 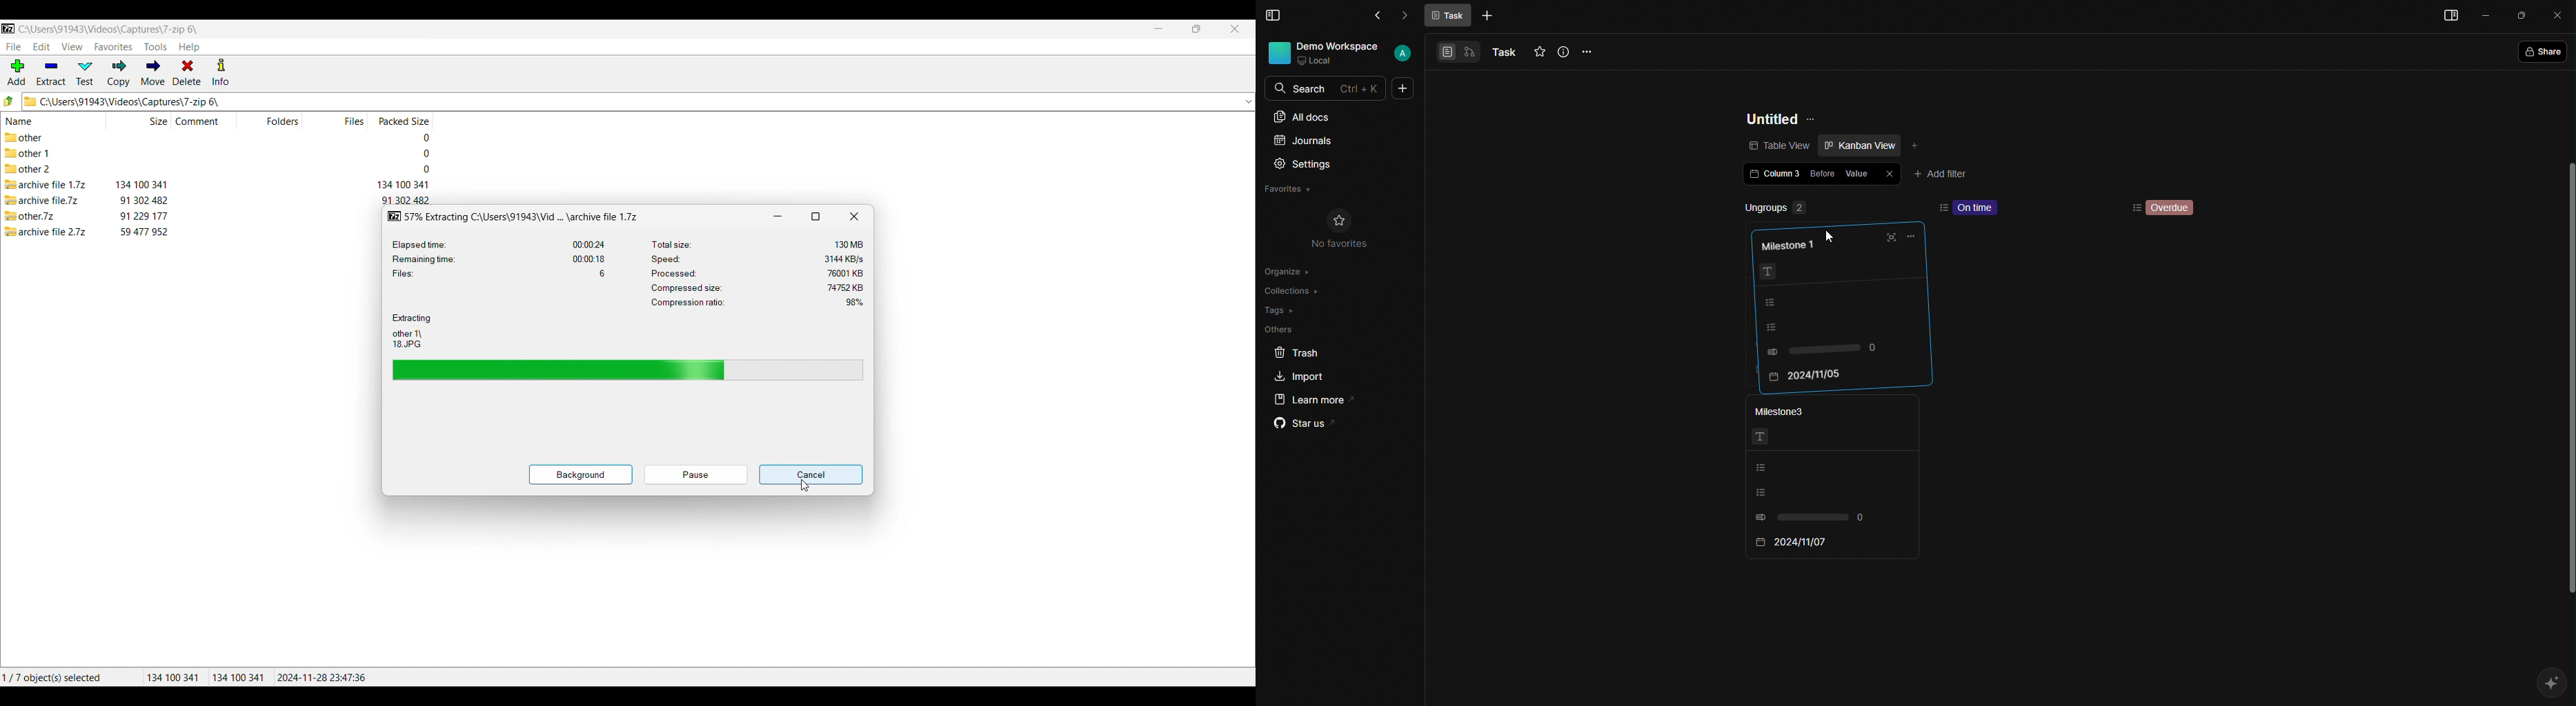 What do you see at coordinates (423, 169) in the screenshot?
I see `packed size` at bounding box center [423, 169].